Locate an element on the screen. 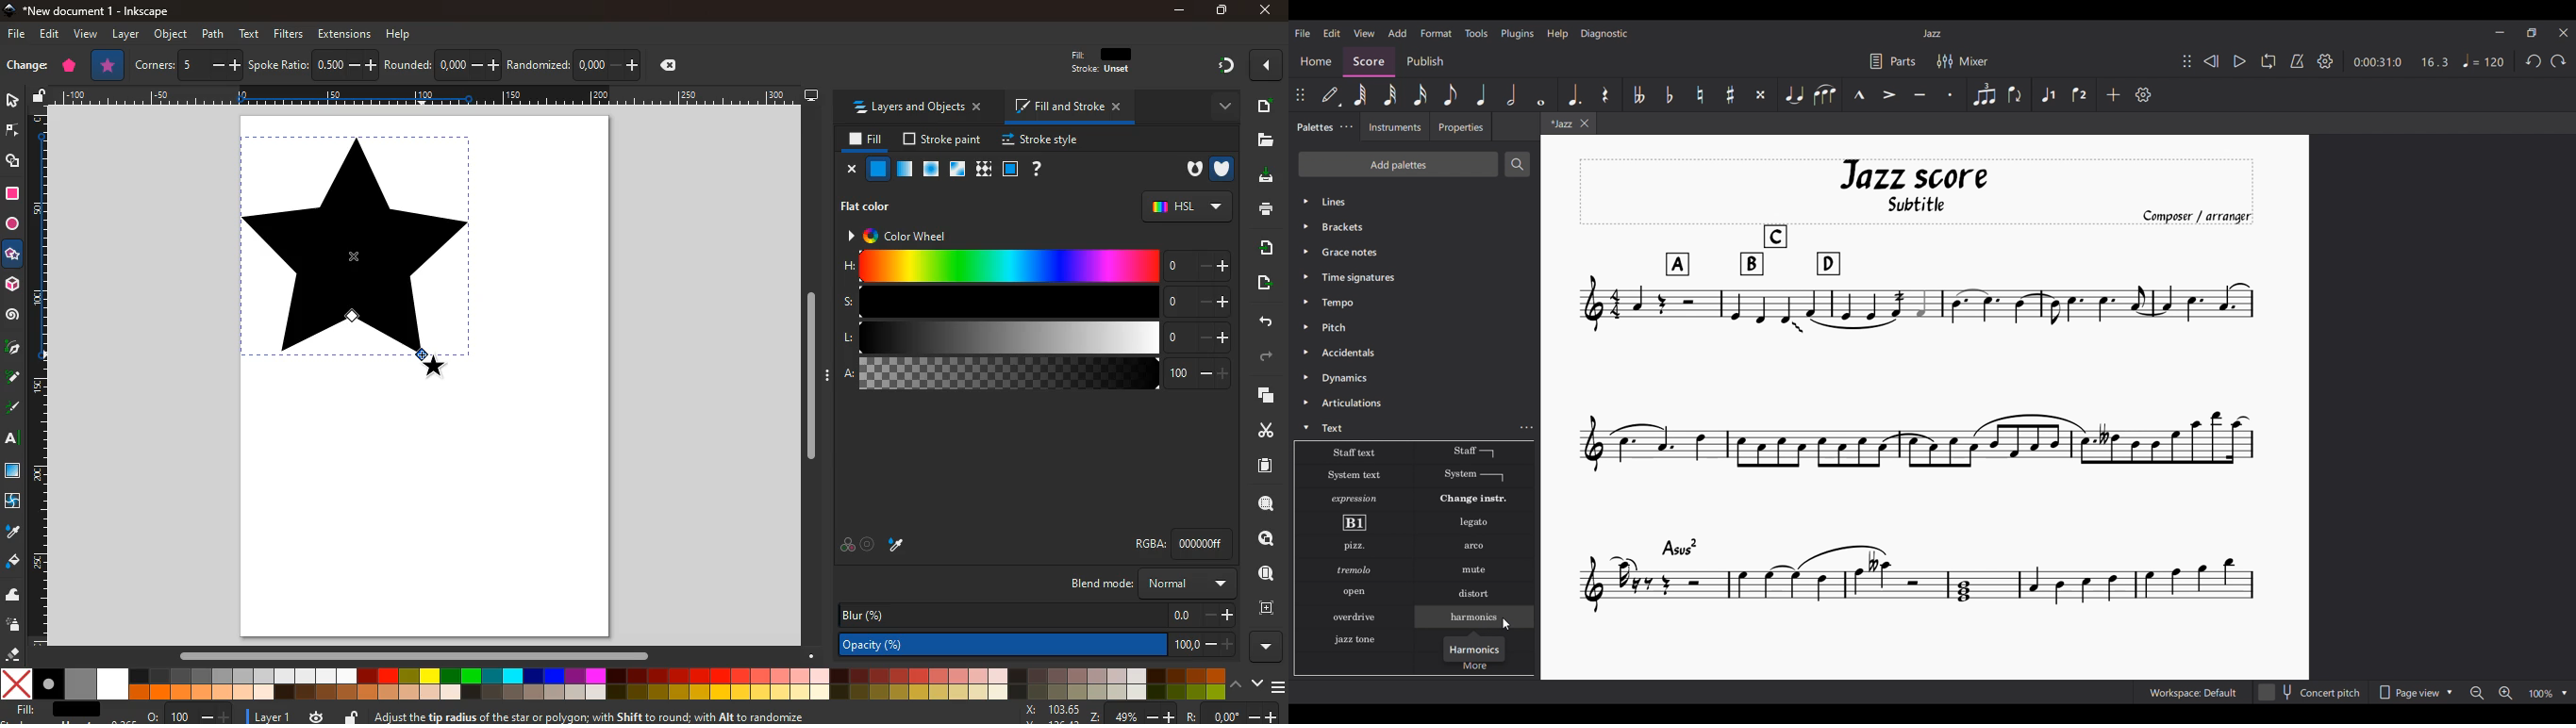  Half note is located at coordinates (1512, 95).